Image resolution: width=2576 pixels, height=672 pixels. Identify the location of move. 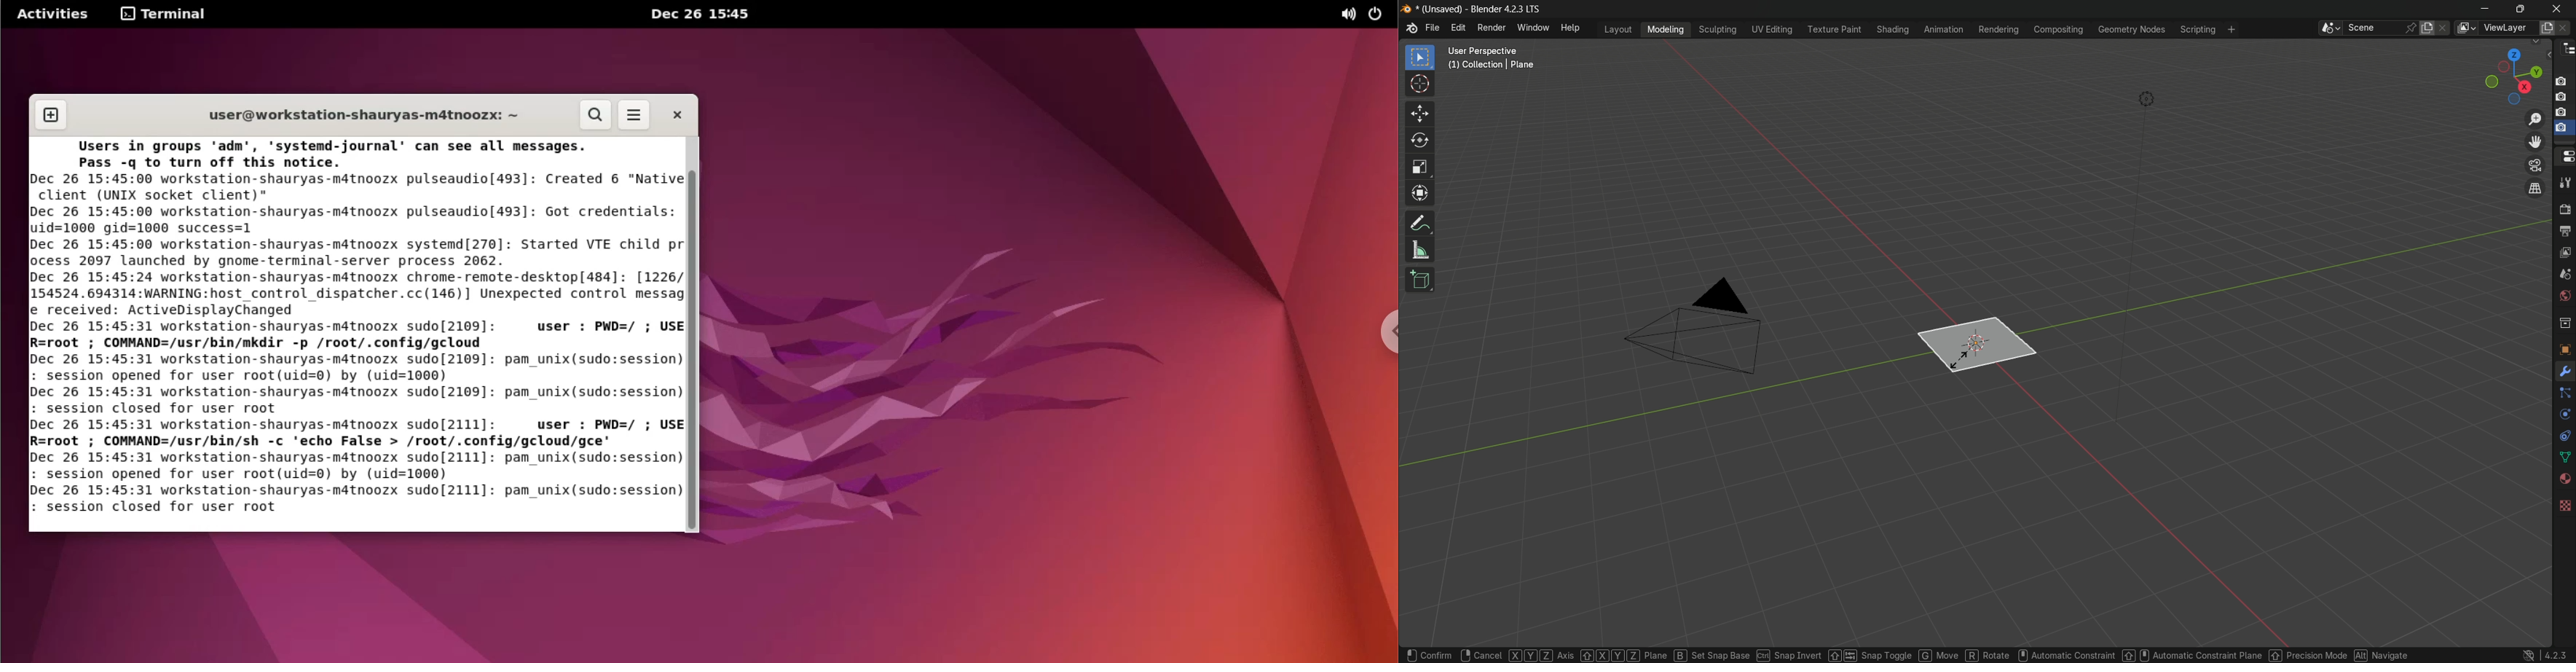
(1422, 114).